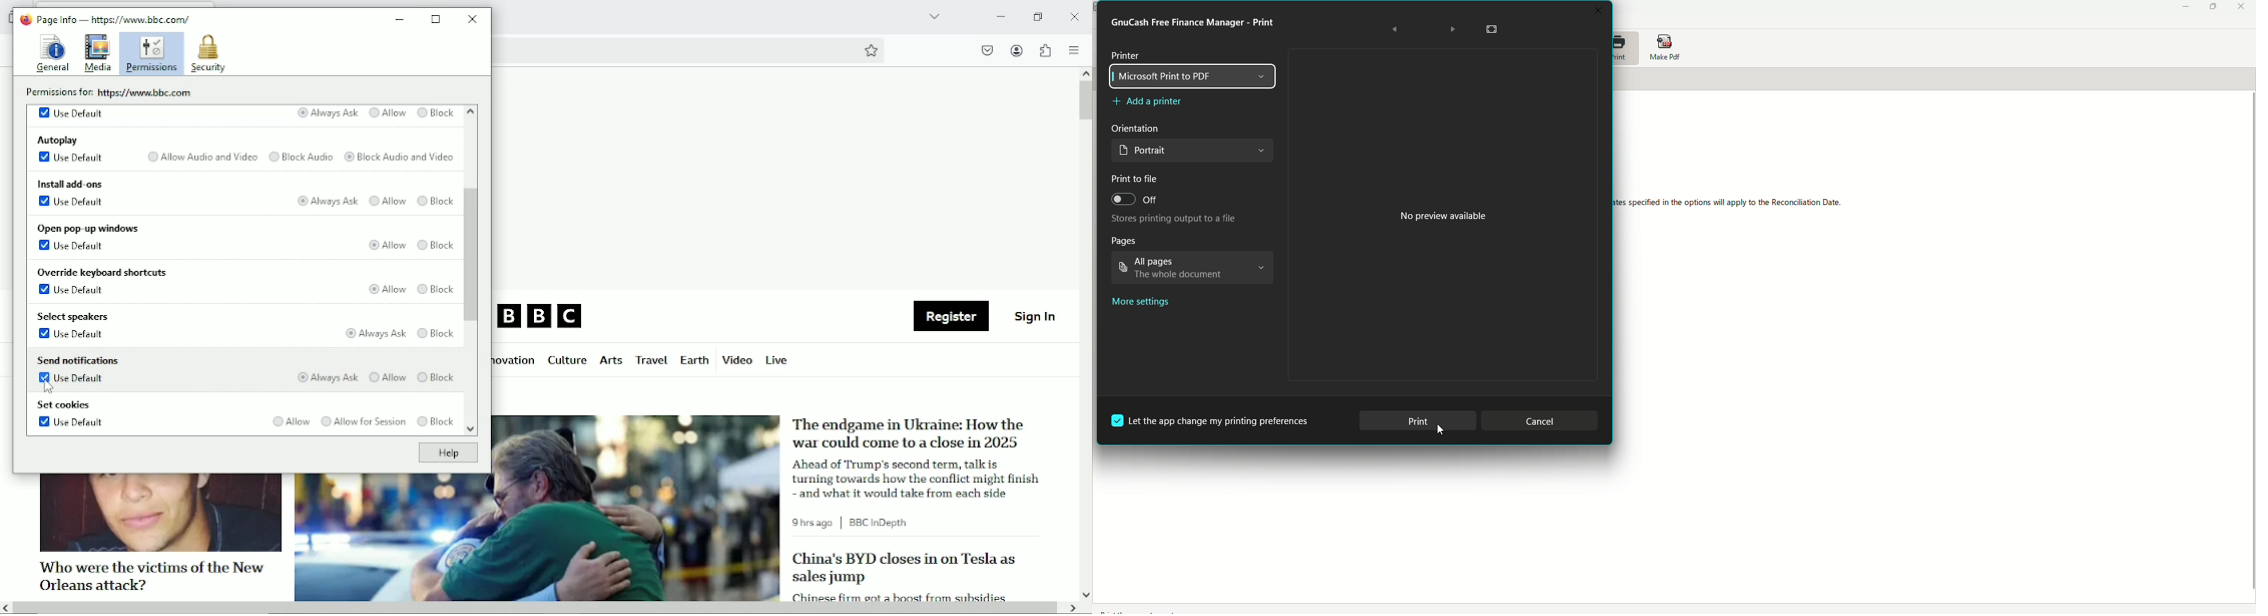 This screenshot has height=616, width=2268. What do you see at coordinates (386, 377) in the screenshot?
I see `Allow` at bounding box center [386, 377].